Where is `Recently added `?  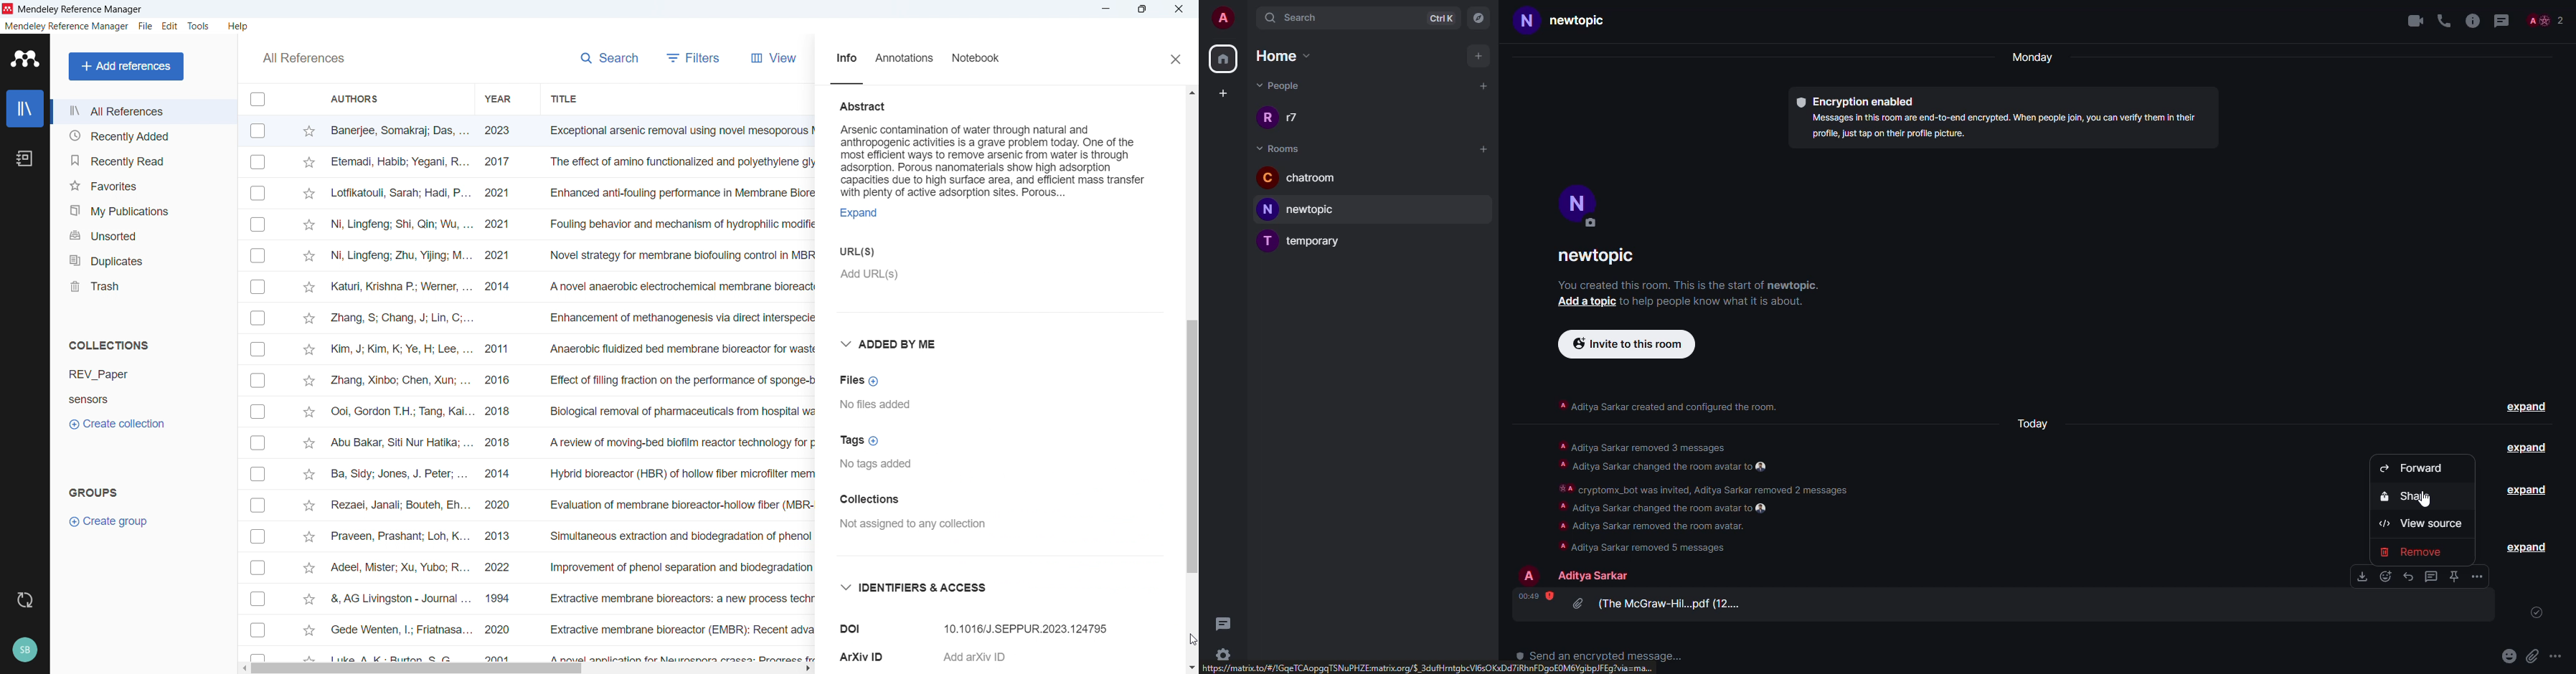
Recently added  is located at coordinates (142, 136).